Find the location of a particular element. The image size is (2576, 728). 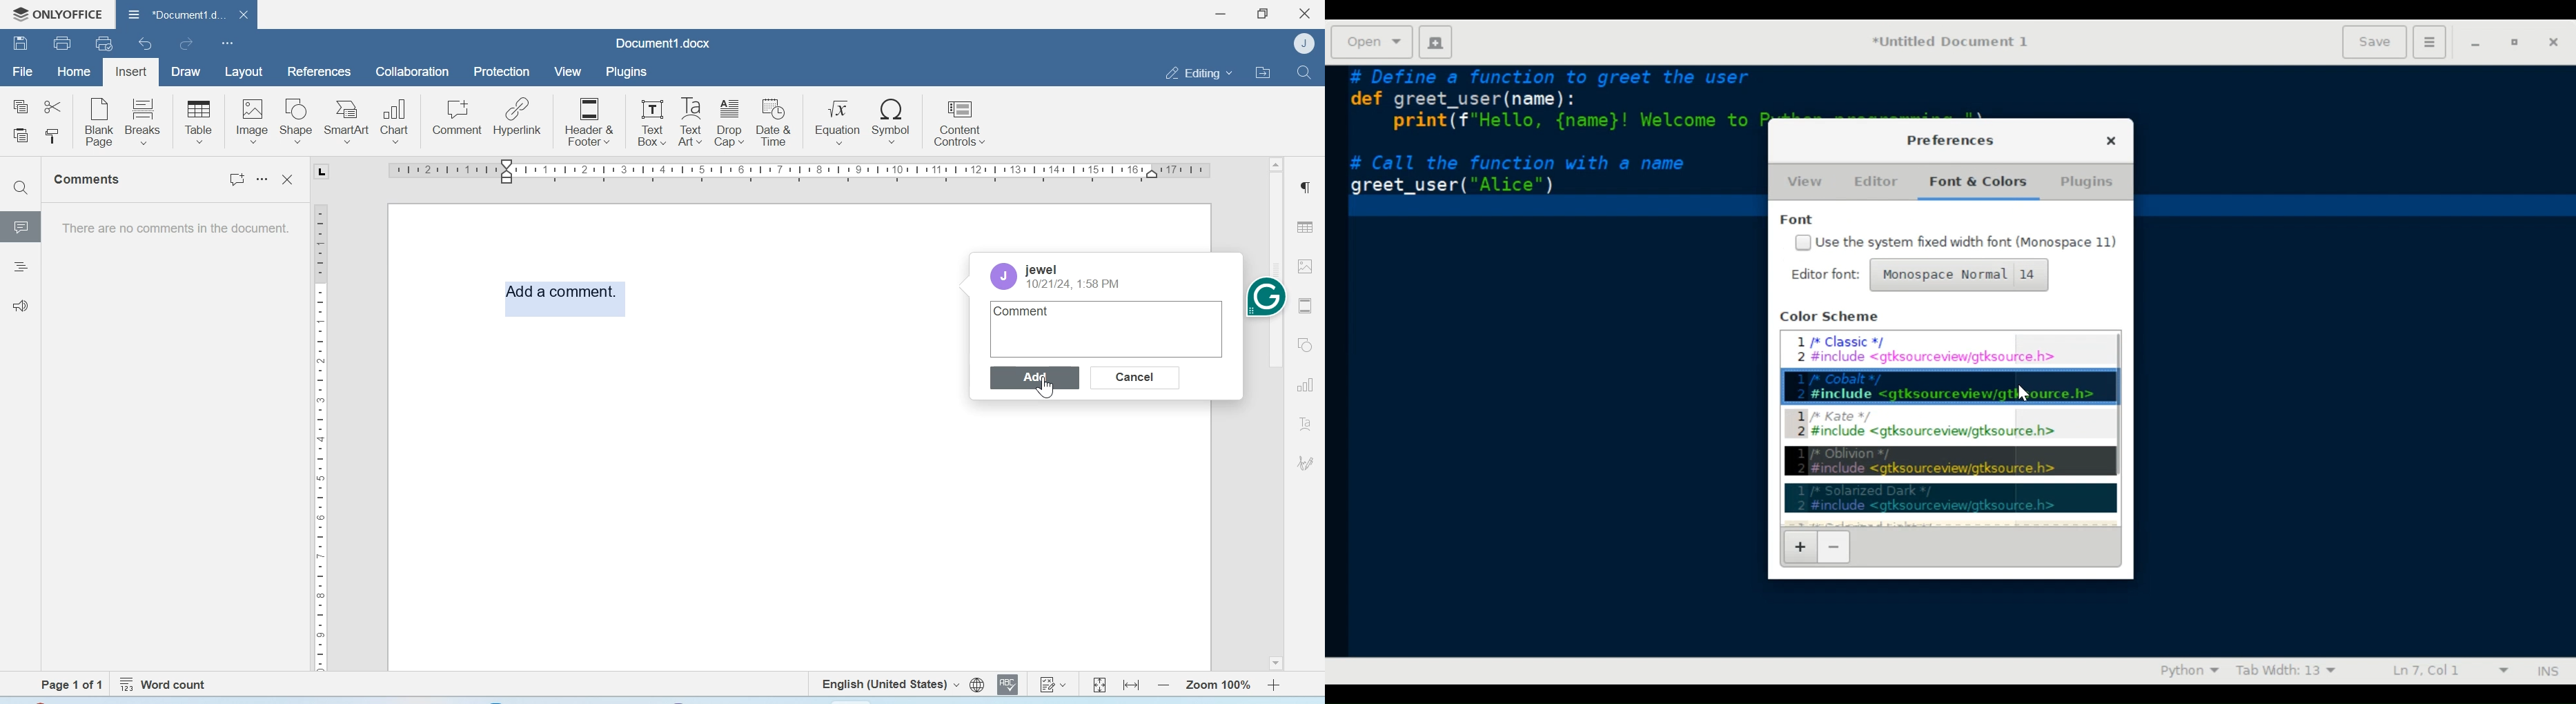

Word count is located at coordinates (166, 685).